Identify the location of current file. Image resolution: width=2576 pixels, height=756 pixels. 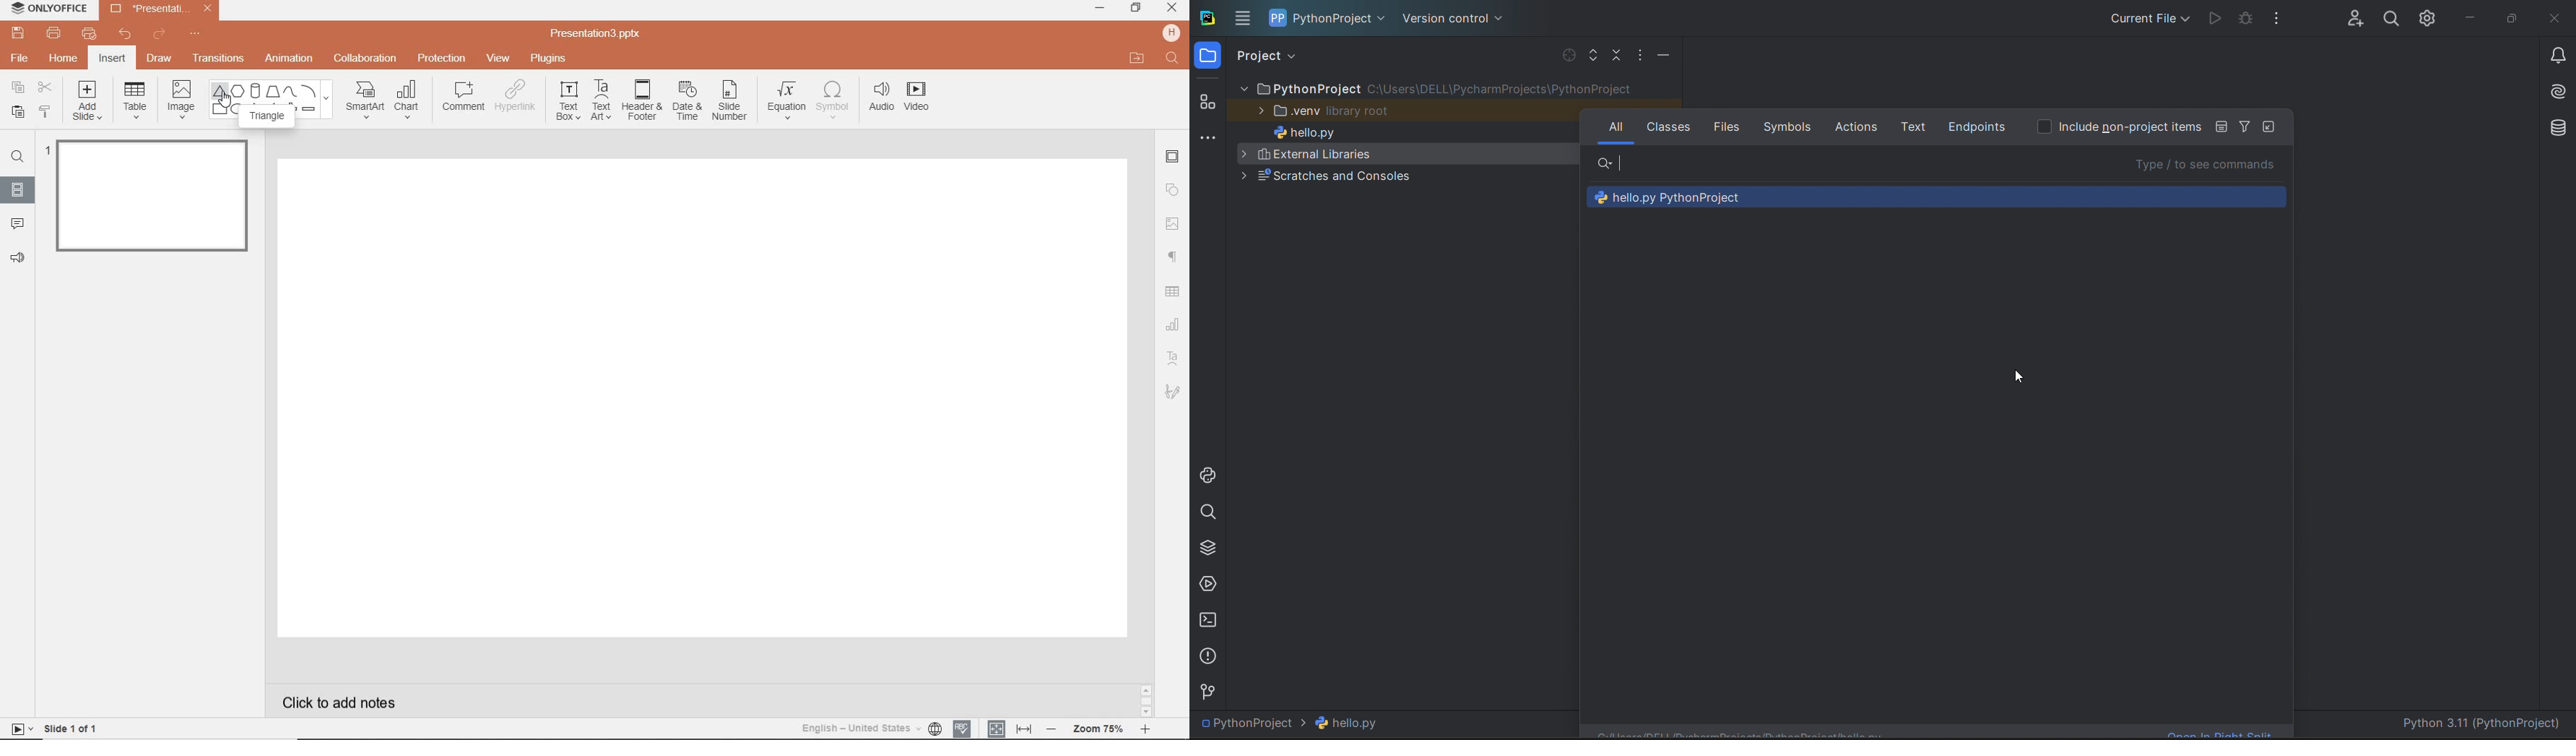
(2147, 18).